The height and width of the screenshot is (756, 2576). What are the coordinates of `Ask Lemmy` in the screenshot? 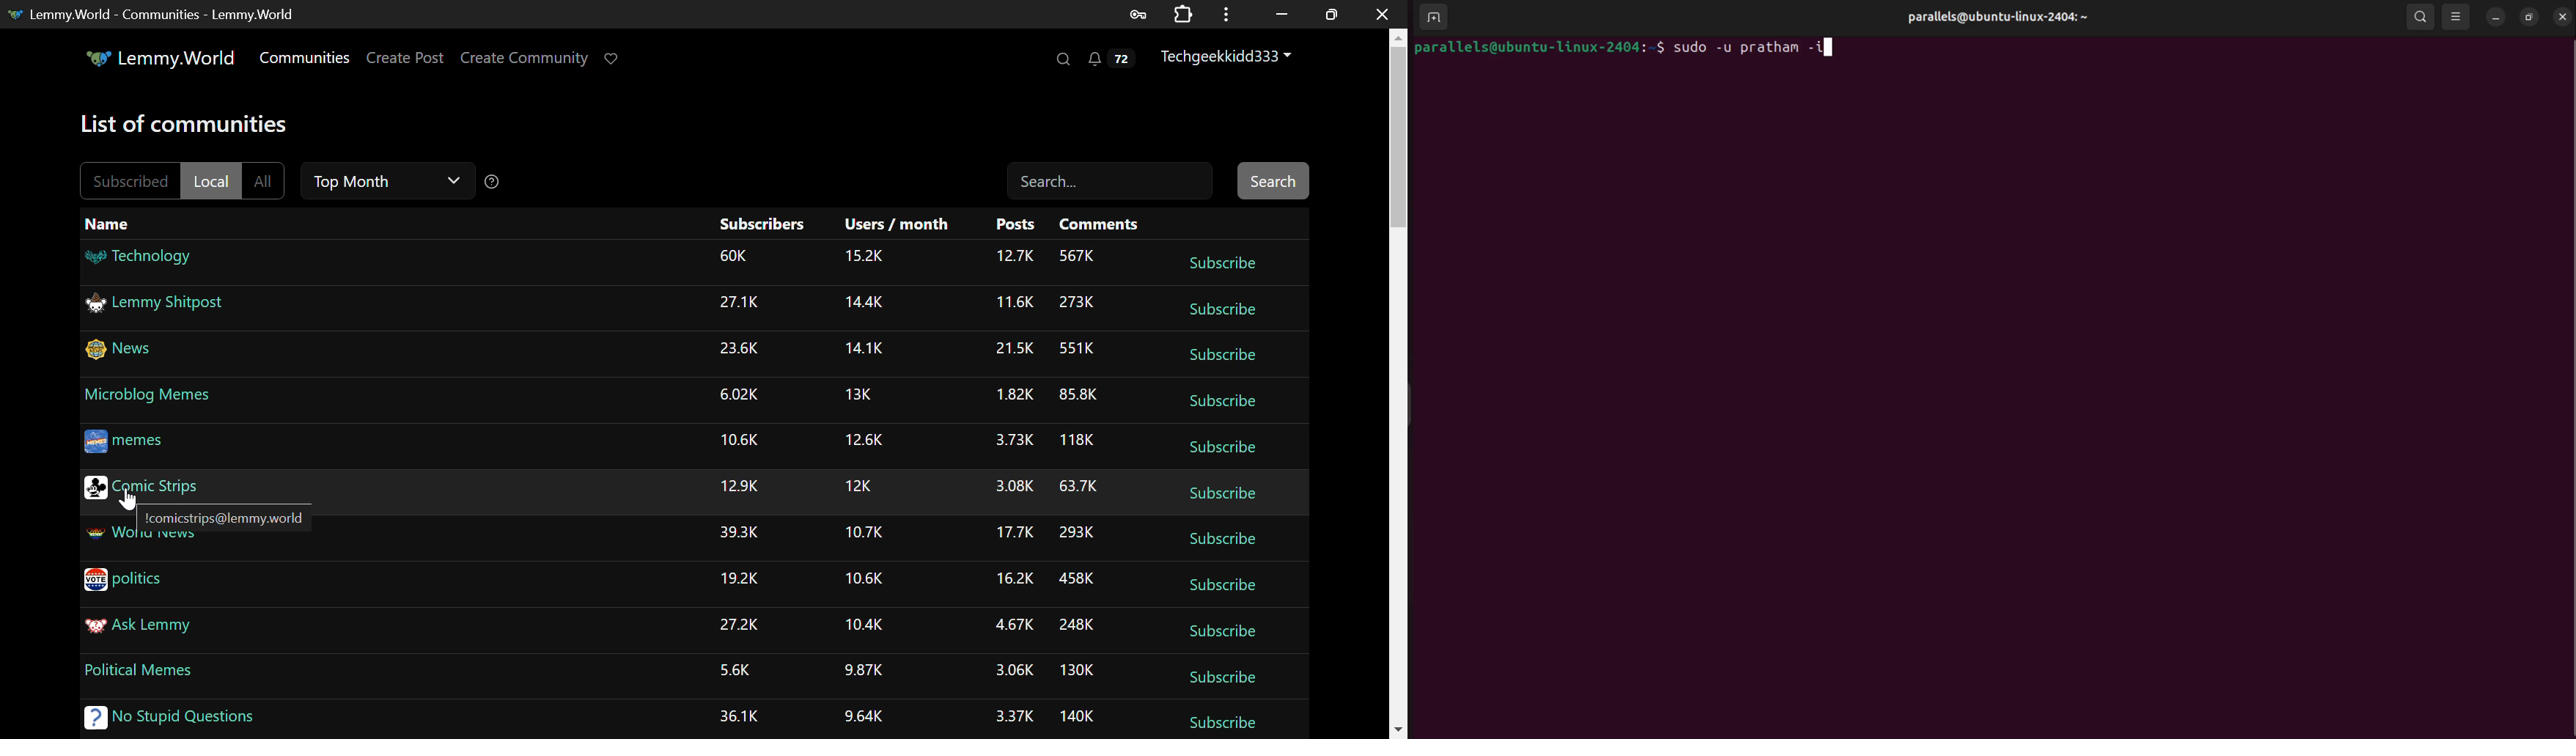 It's located at (163, 632).